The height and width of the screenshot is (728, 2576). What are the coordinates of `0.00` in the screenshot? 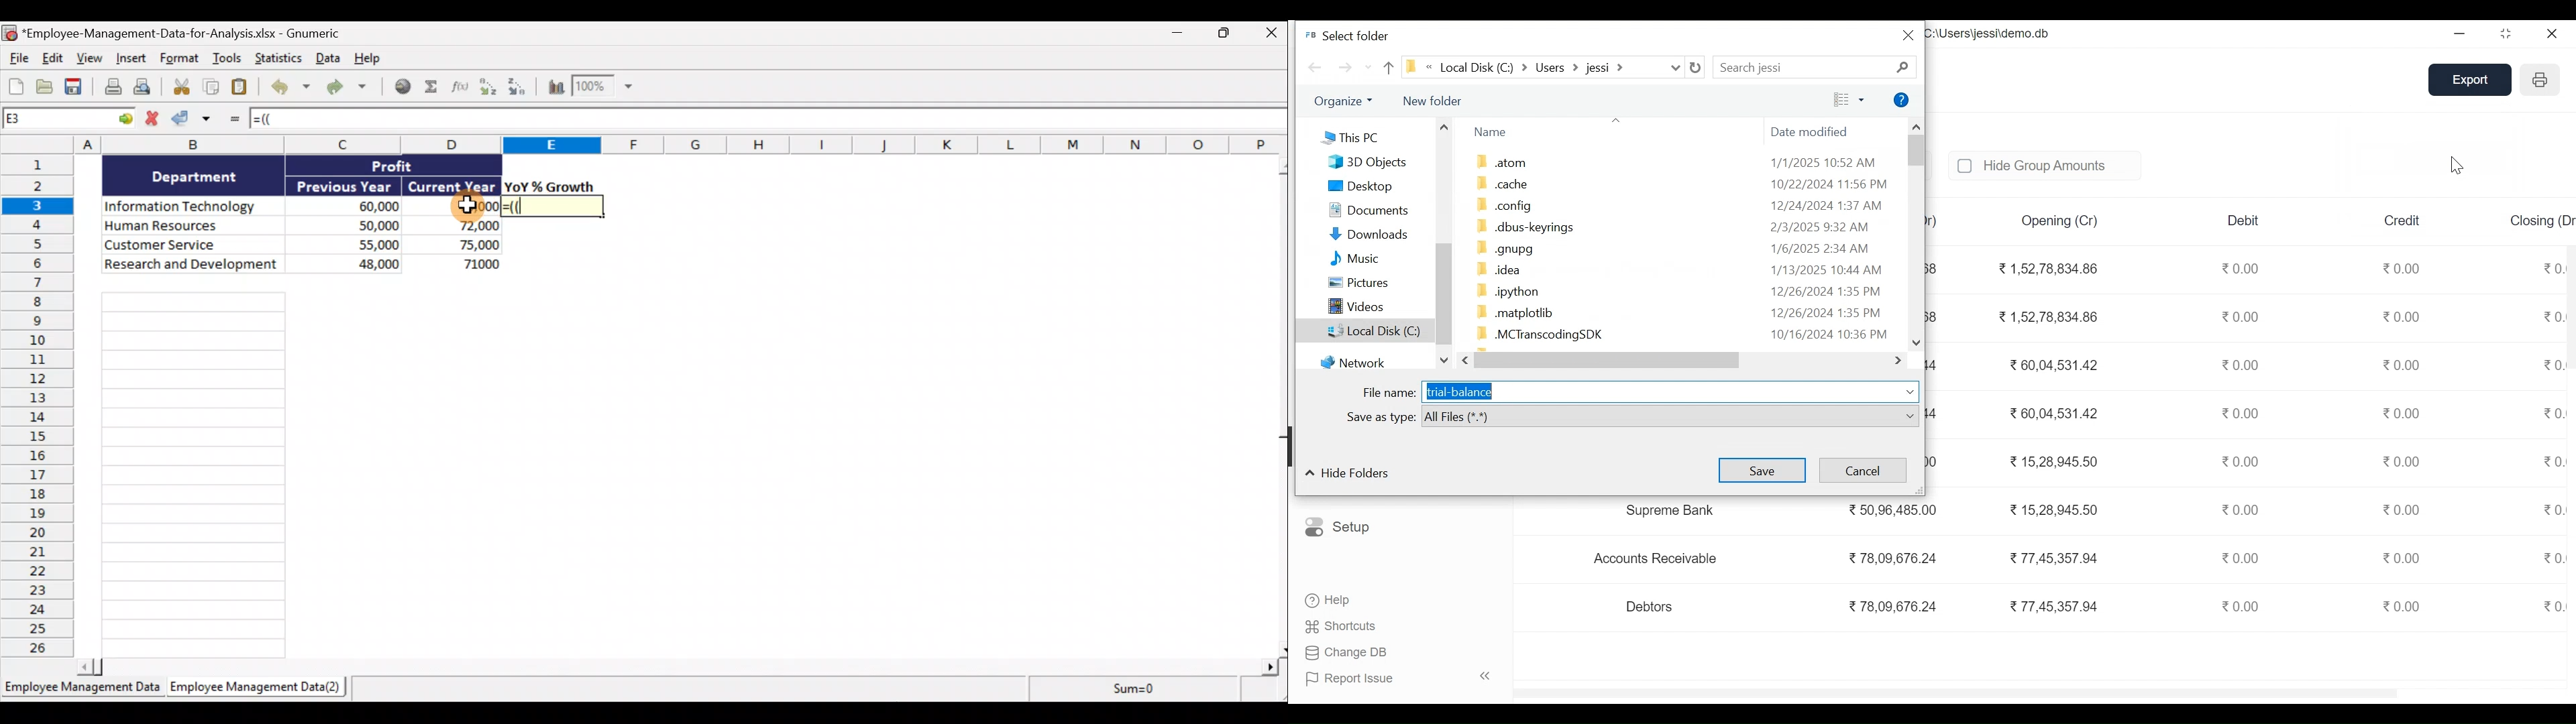 It's located at (2553, 317).